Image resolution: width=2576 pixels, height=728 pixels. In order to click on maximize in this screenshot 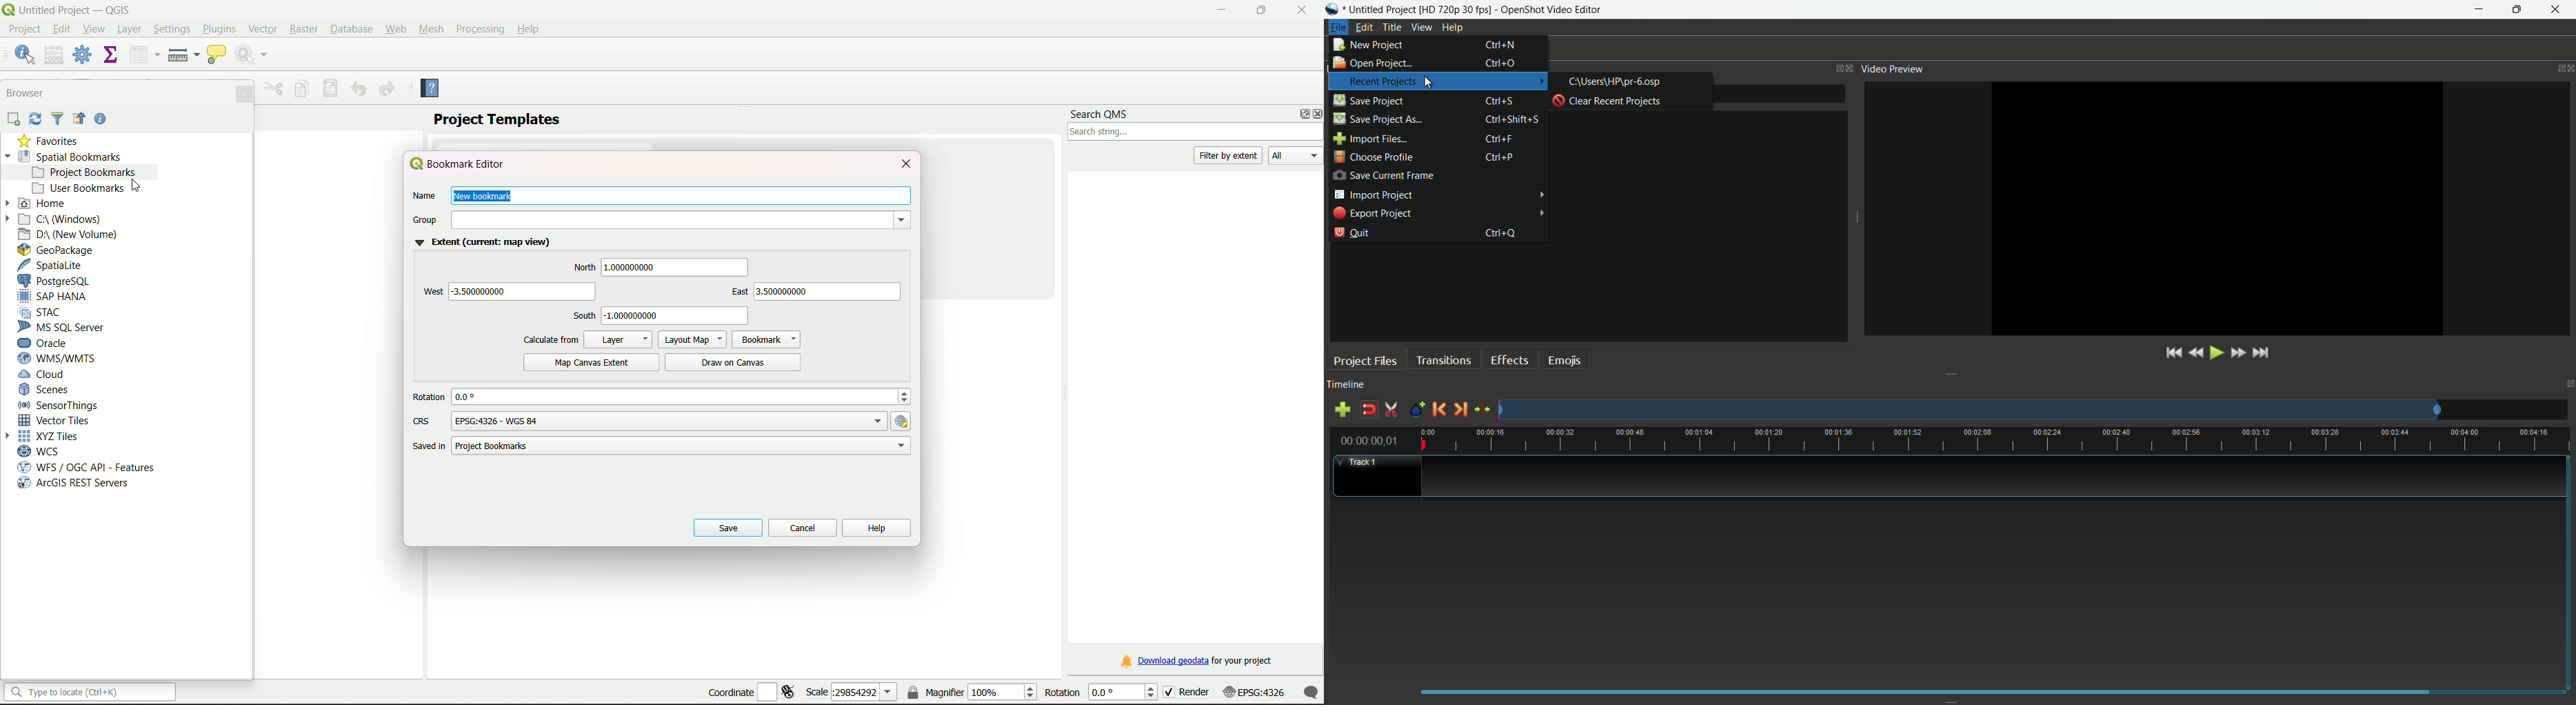, I will do `click(2519, 10)`.